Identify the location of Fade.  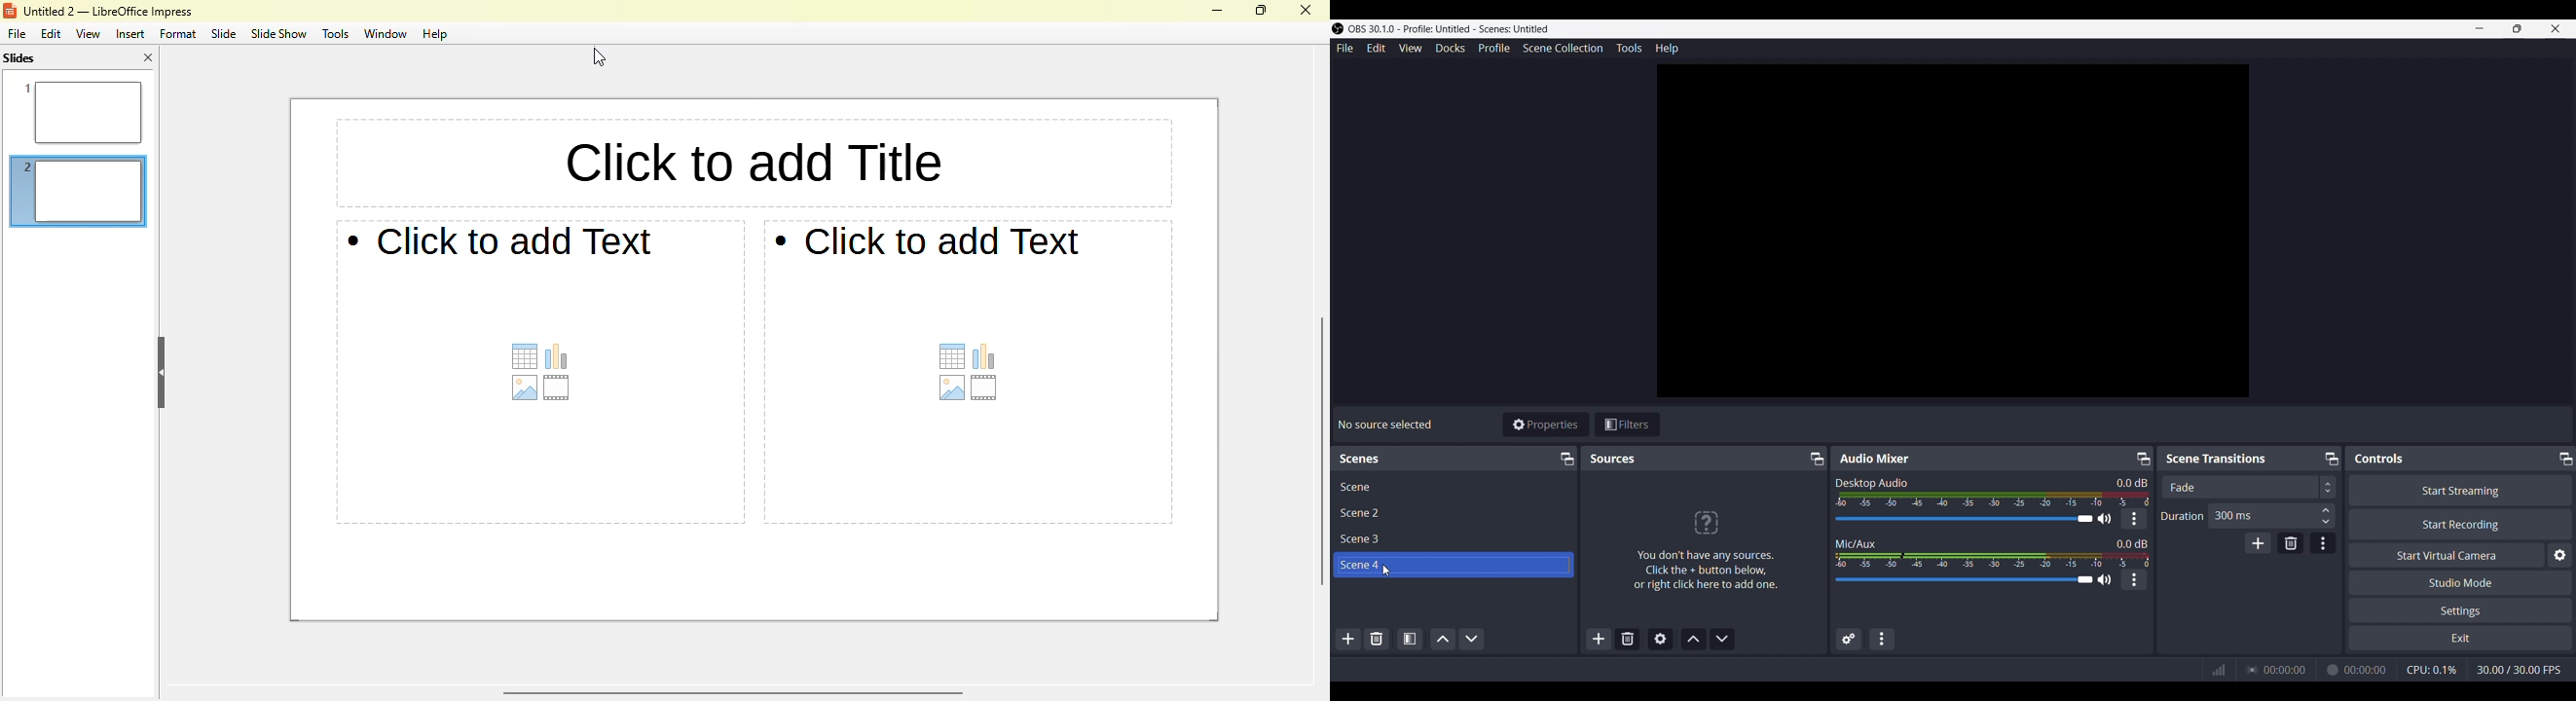
(2183, 487).